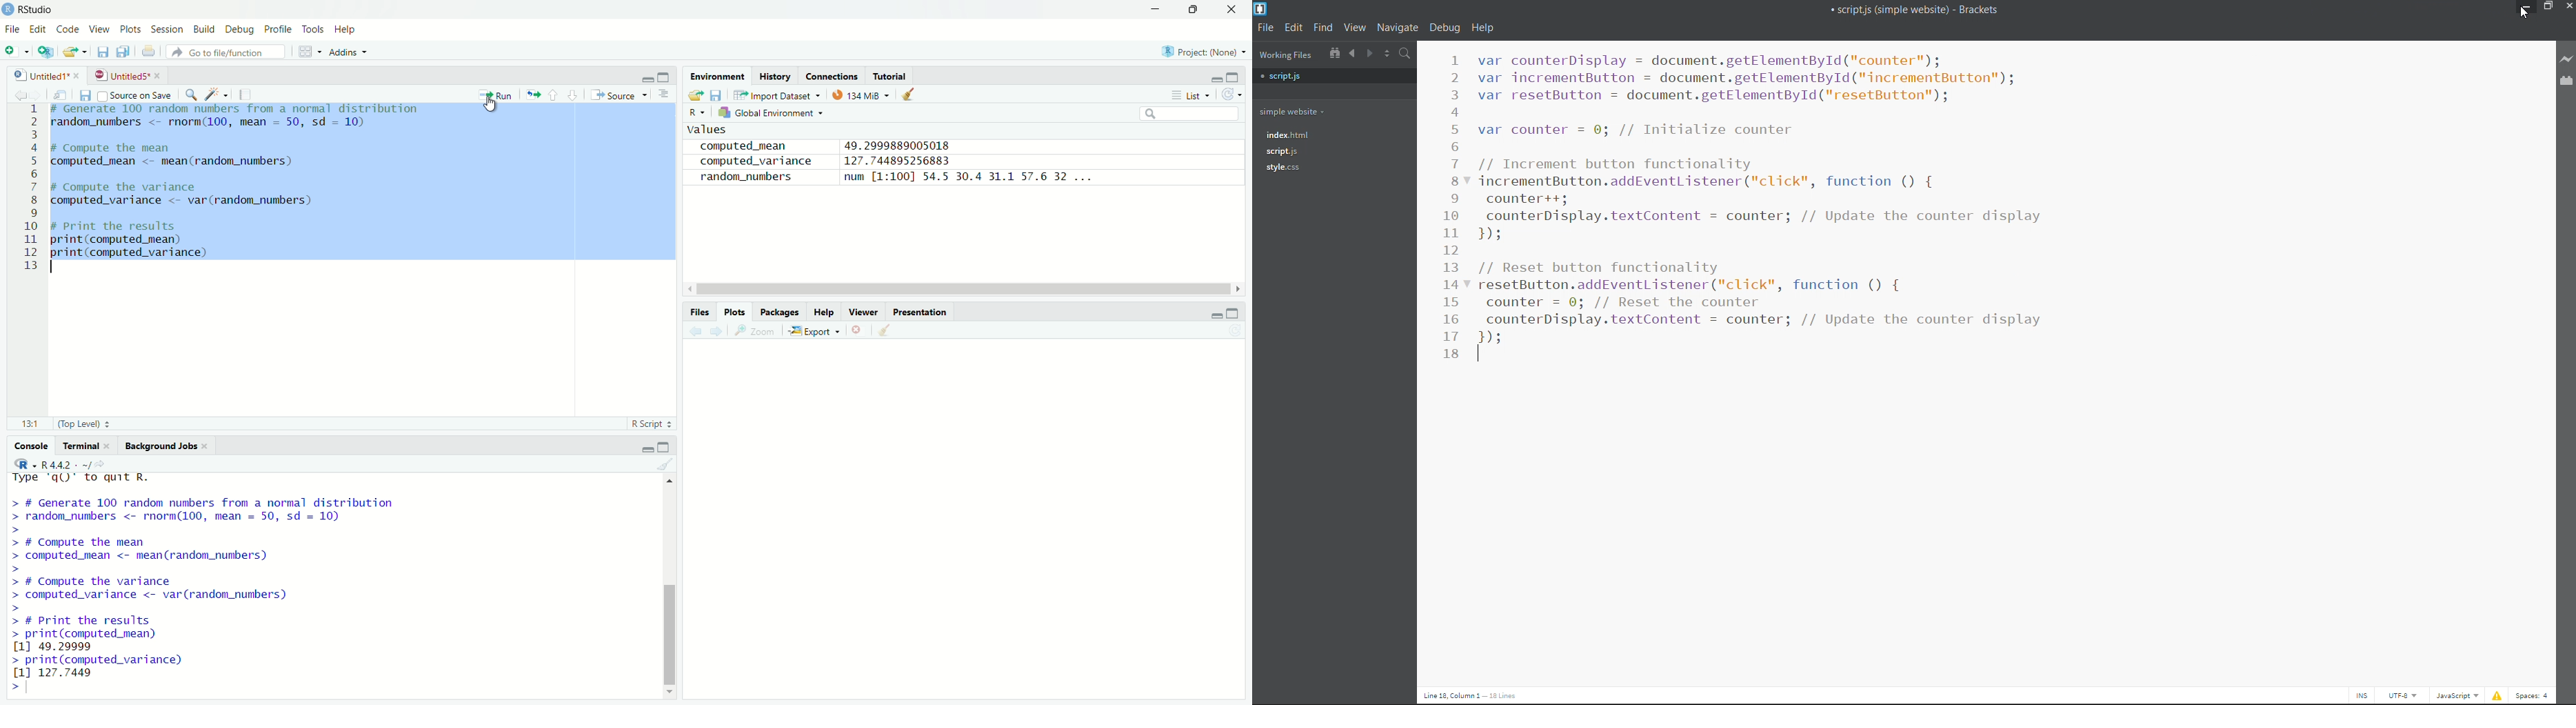  Describe the element at coordinates (1190, 115) in the screenshot. I see `search field` at that location.